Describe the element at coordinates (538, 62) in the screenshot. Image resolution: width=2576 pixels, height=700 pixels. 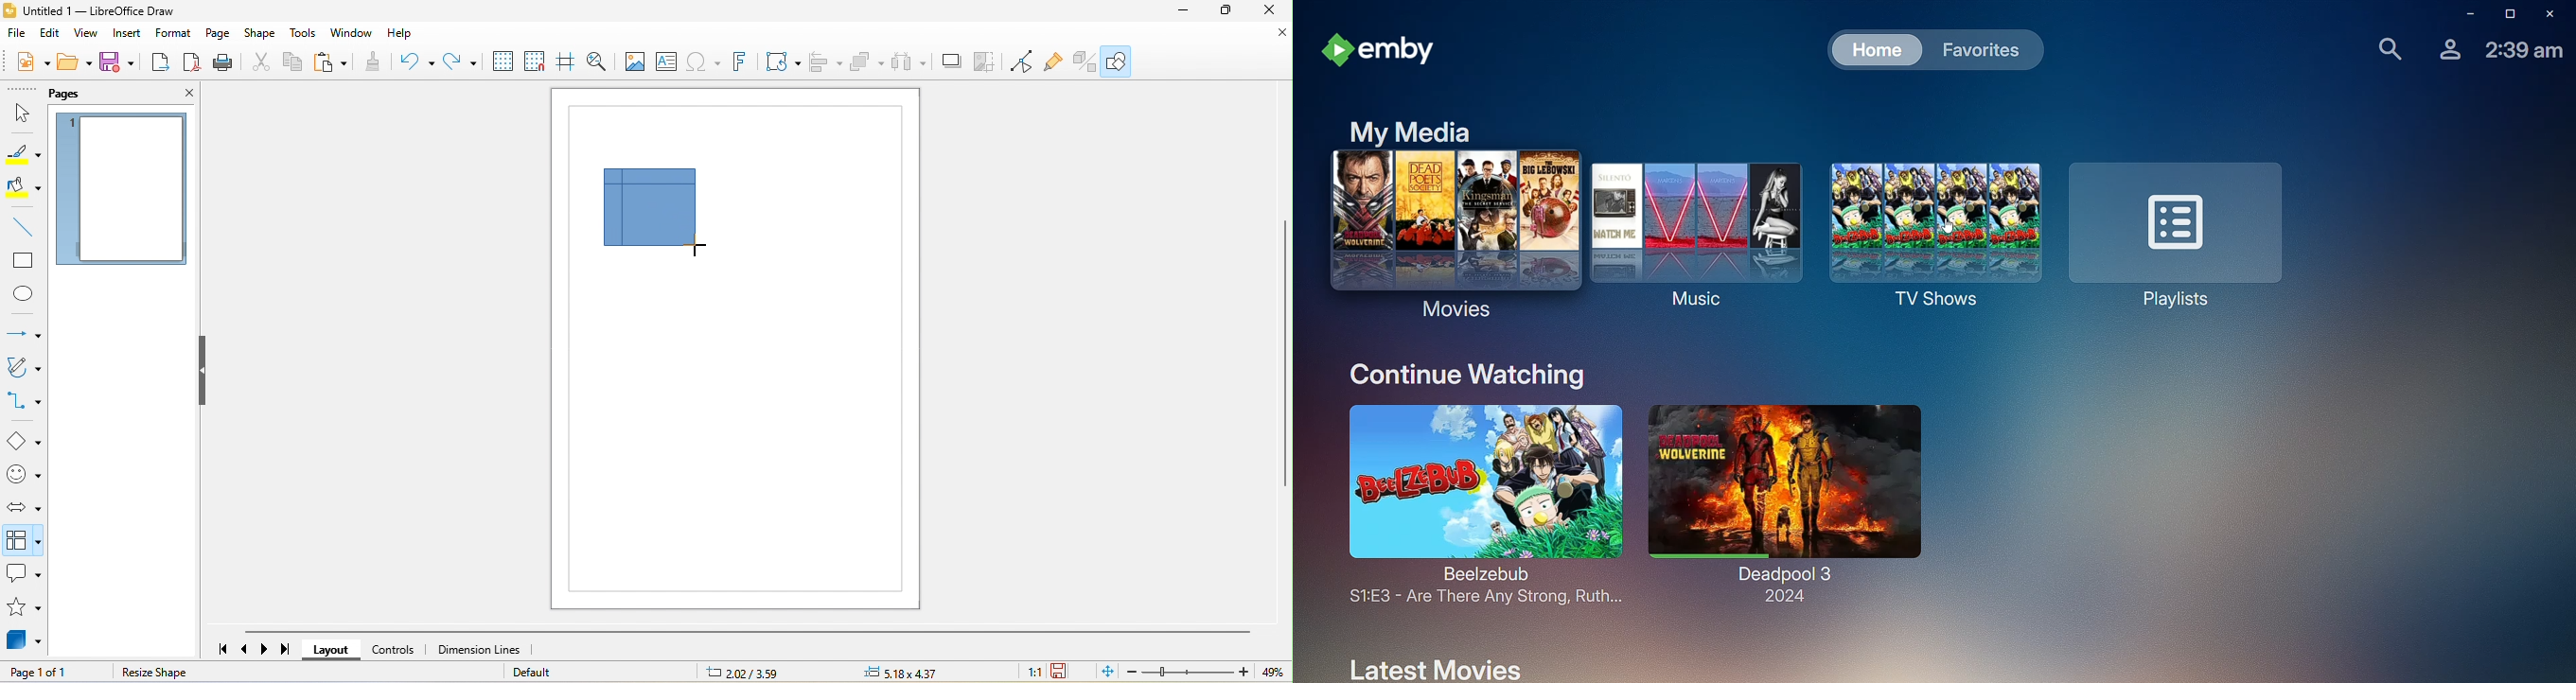
I see `snap to grid` at that location.